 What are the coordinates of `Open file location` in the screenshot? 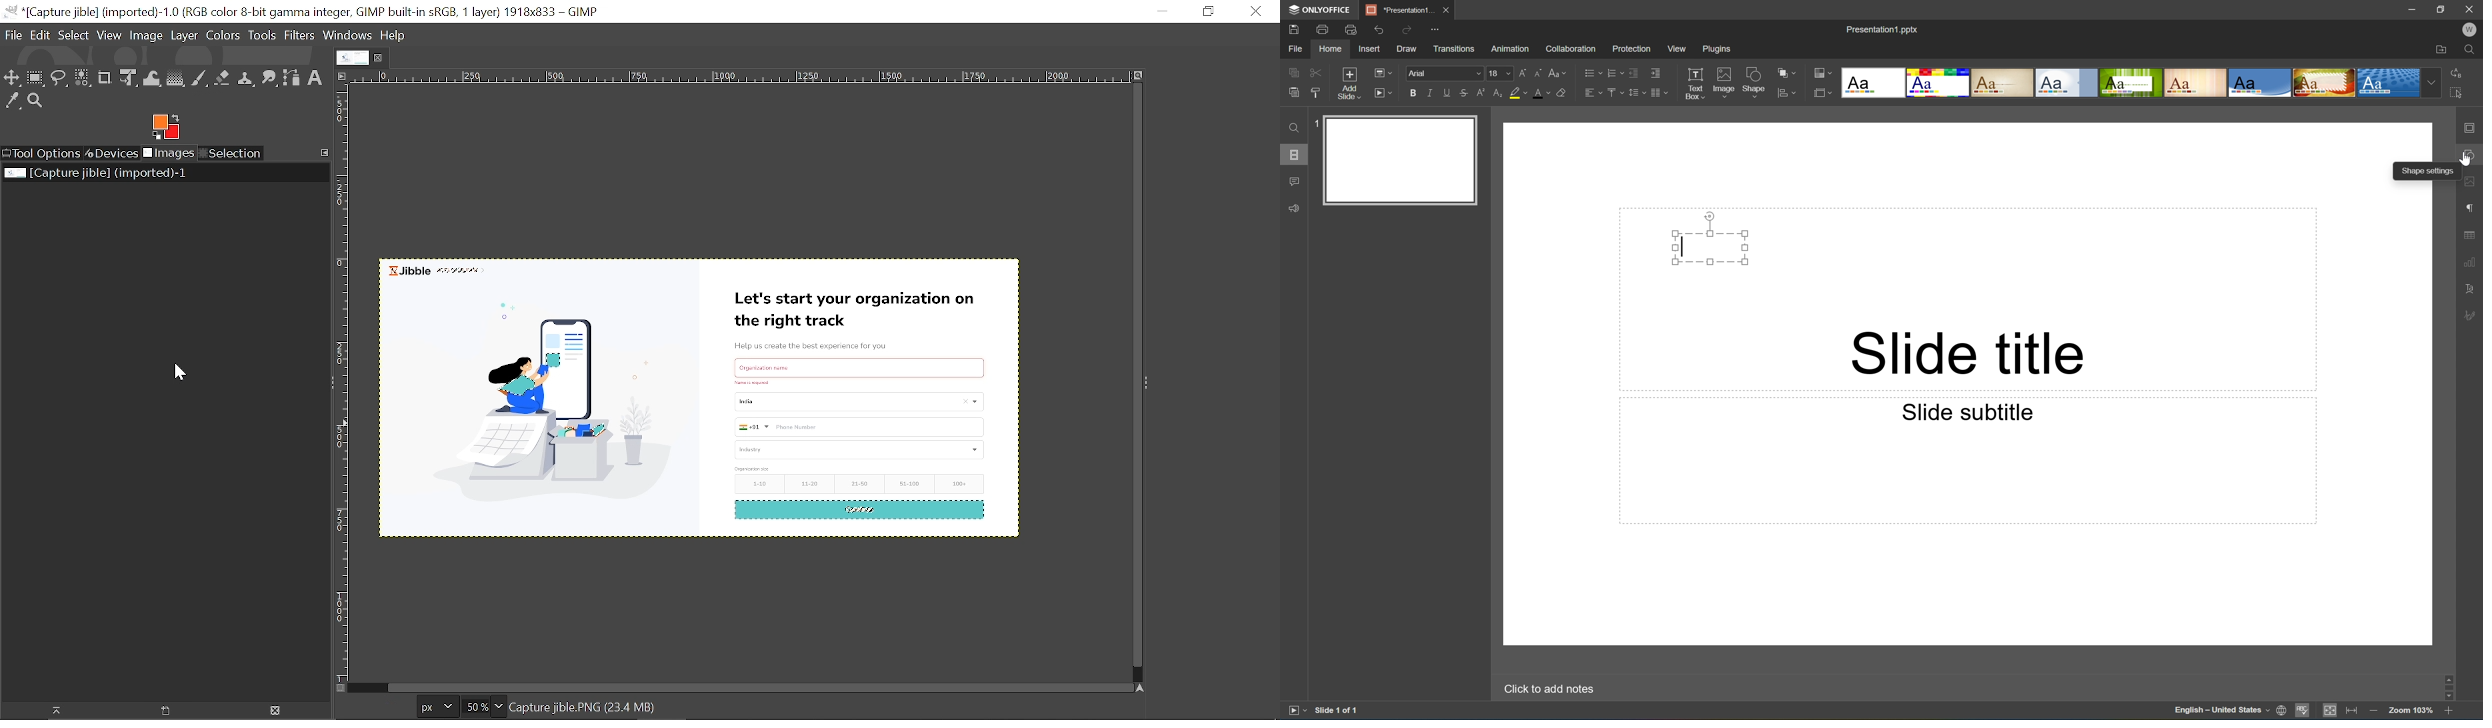 It's located at (2441, 50).